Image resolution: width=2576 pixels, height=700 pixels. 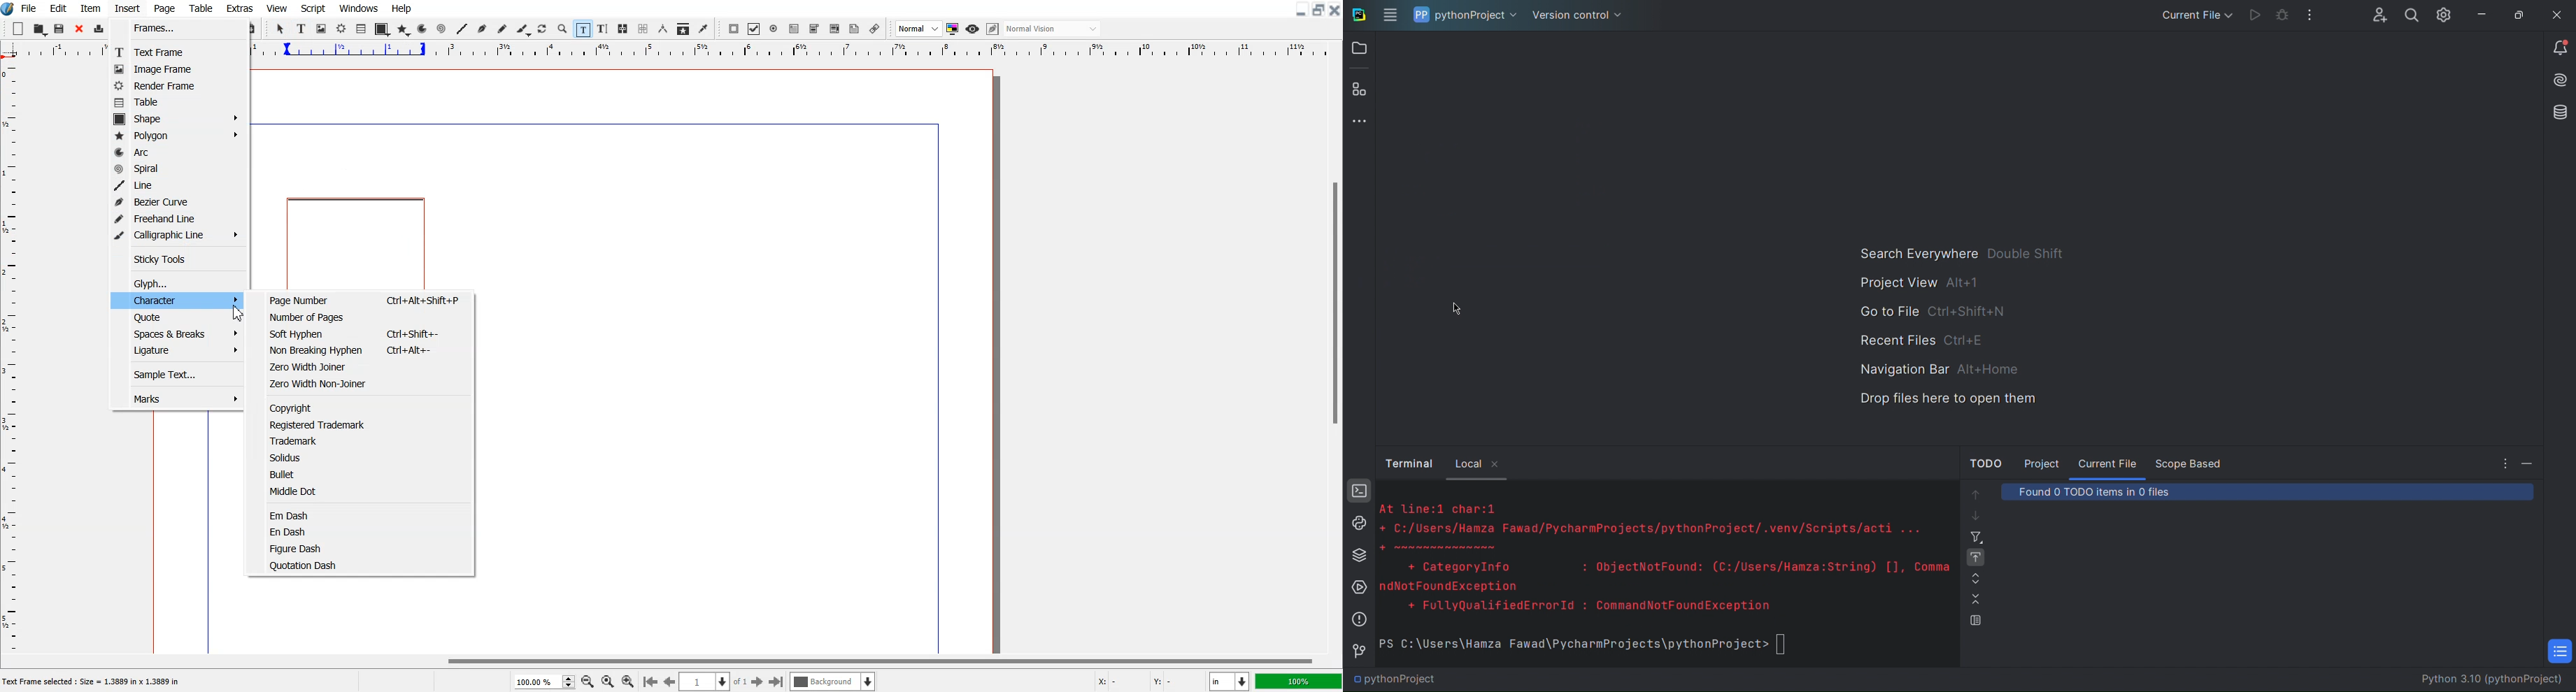 I want to click on Non Breaking Hyphen, so click(x=367, y=349).